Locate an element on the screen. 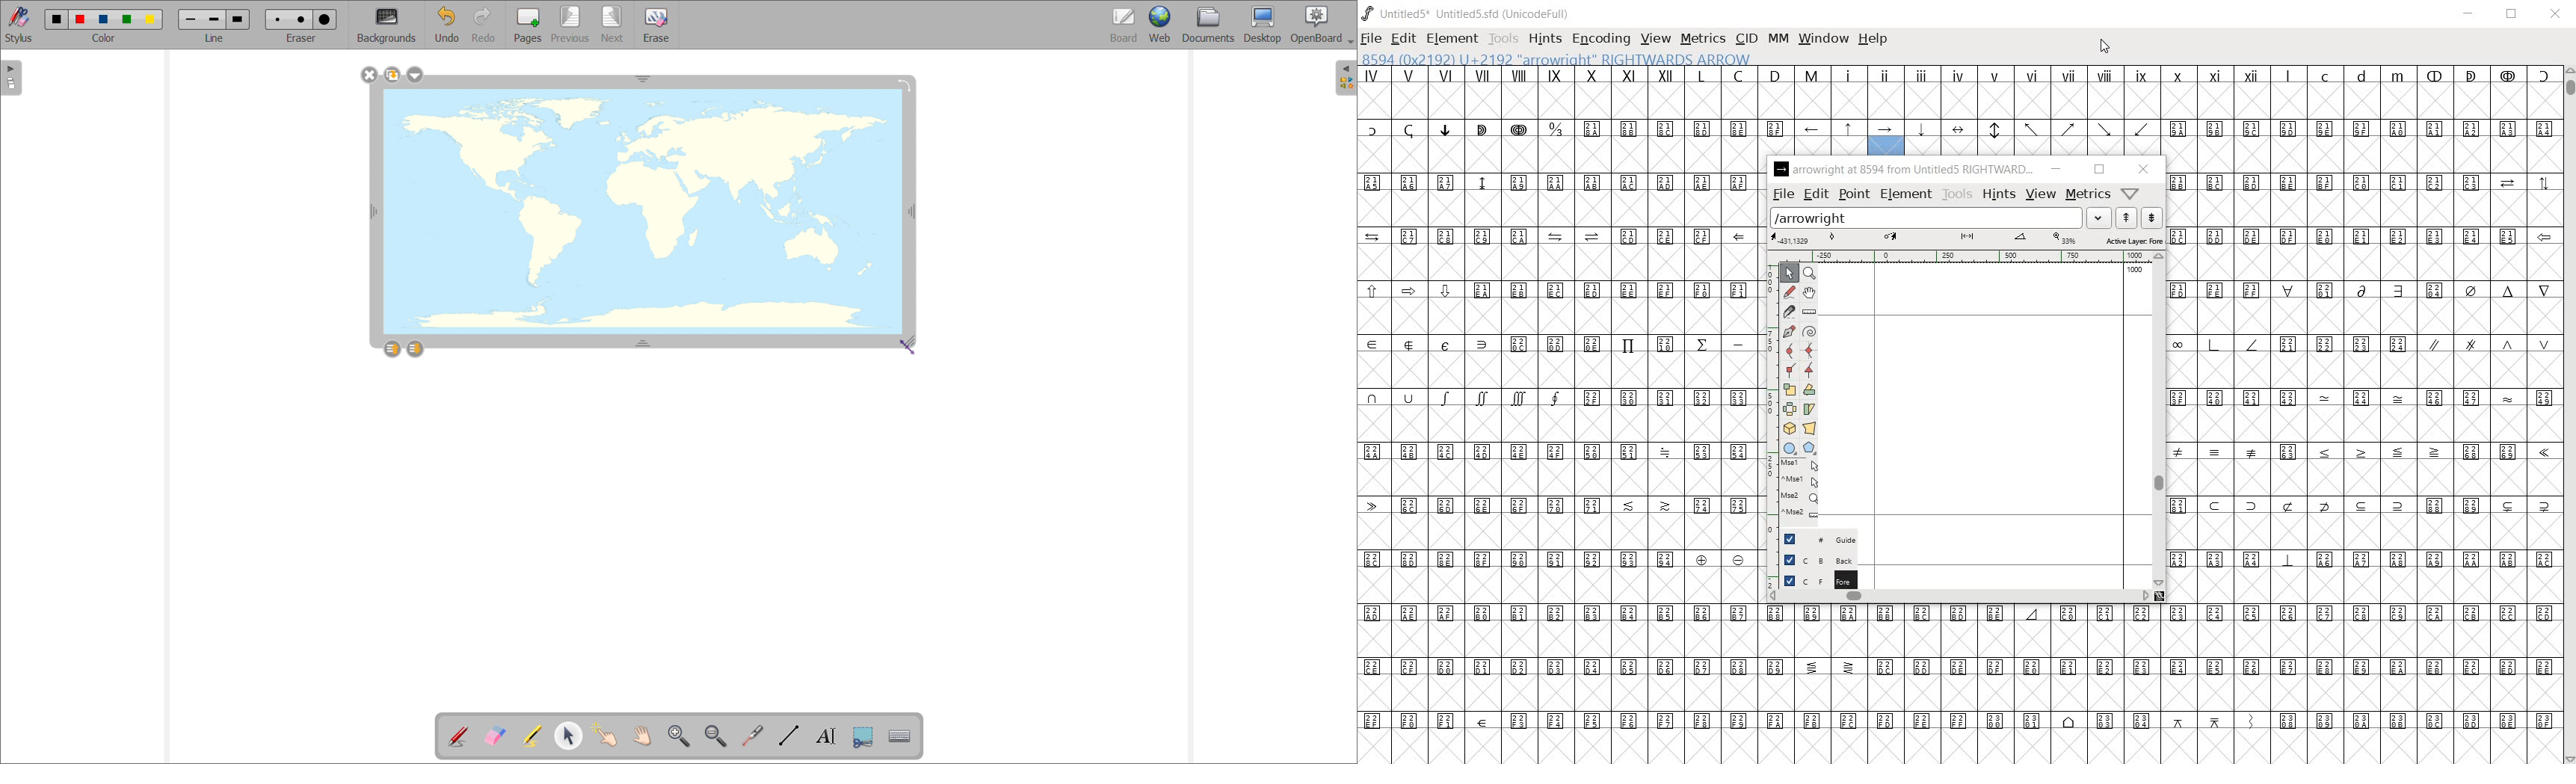 The width and height of the screenshot is (2576, 784). interact with items is located at coordinates (606, 736).